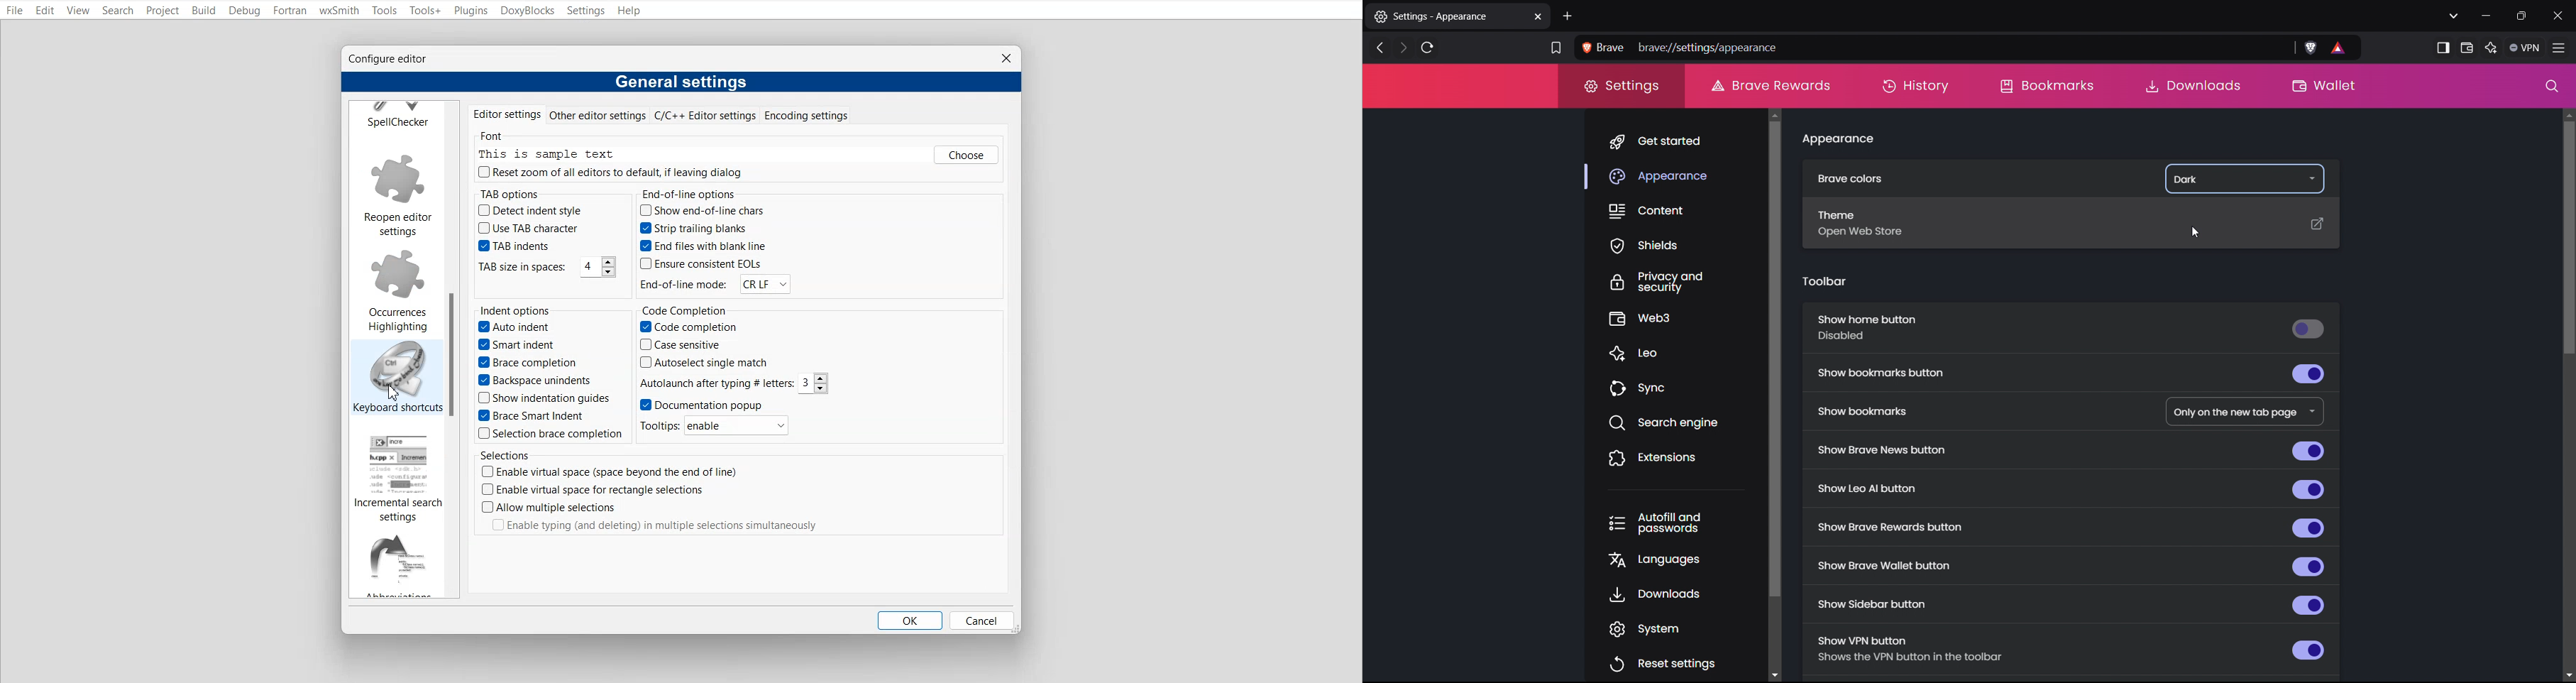  Describe the element at coordinates (385, 11) in the screenshot. I see `Tools` at that location.